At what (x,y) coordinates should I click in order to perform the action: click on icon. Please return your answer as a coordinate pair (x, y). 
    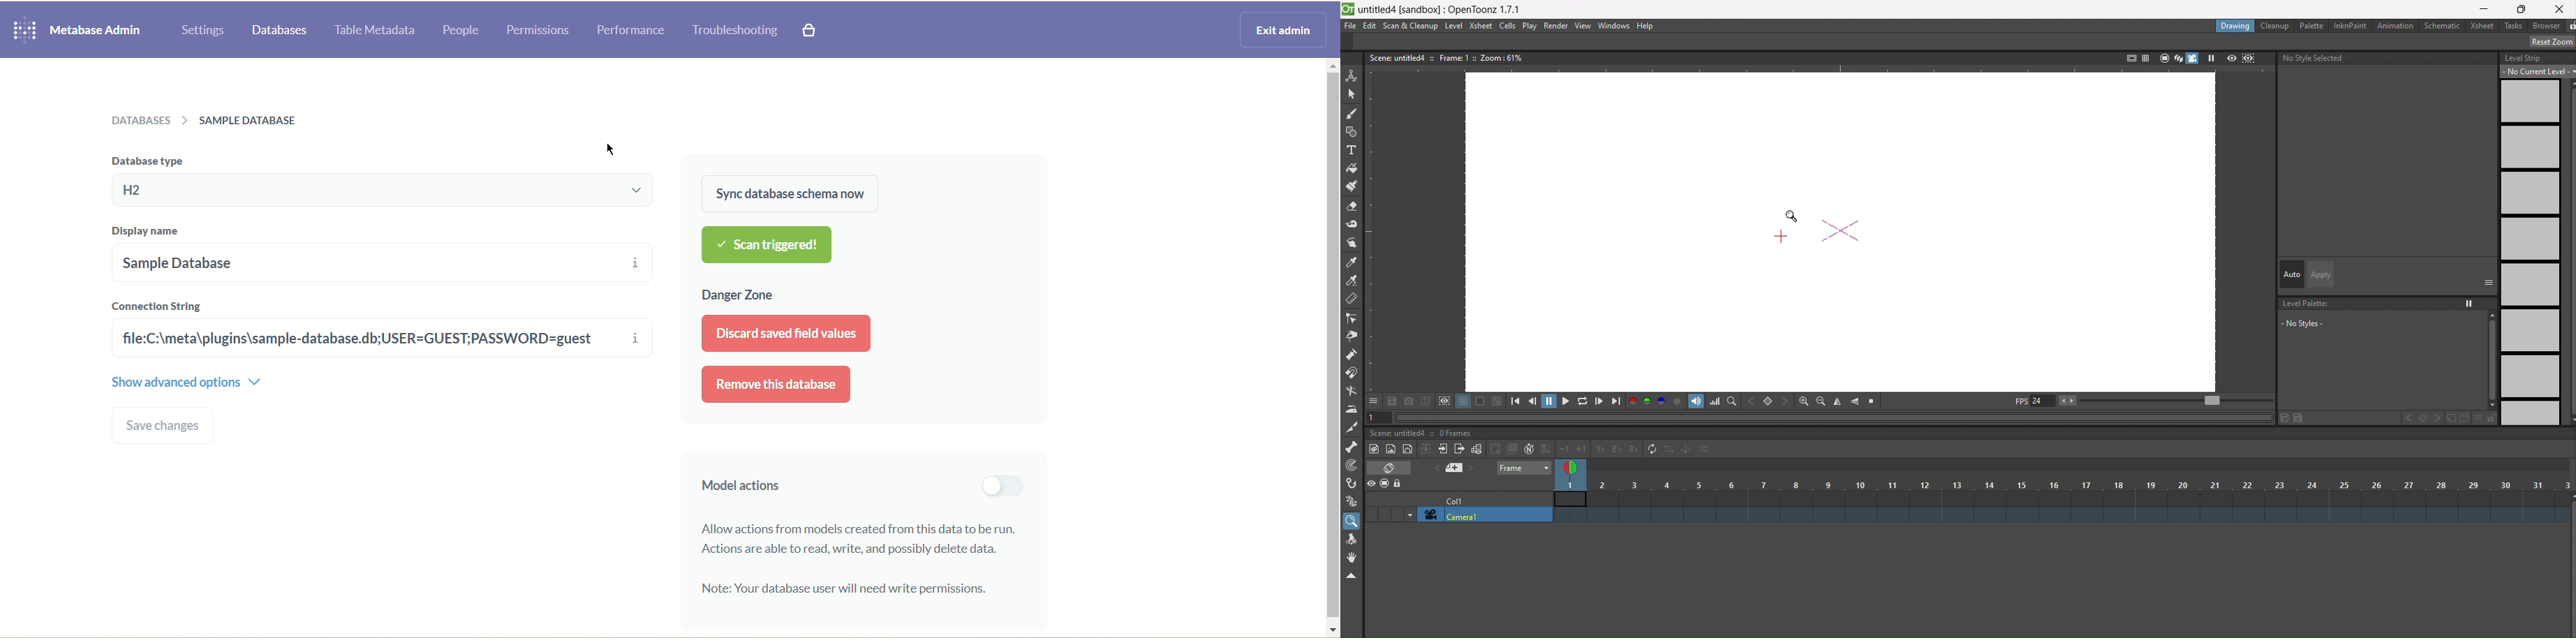
    Looking at the image, I should click on (1426, 450).